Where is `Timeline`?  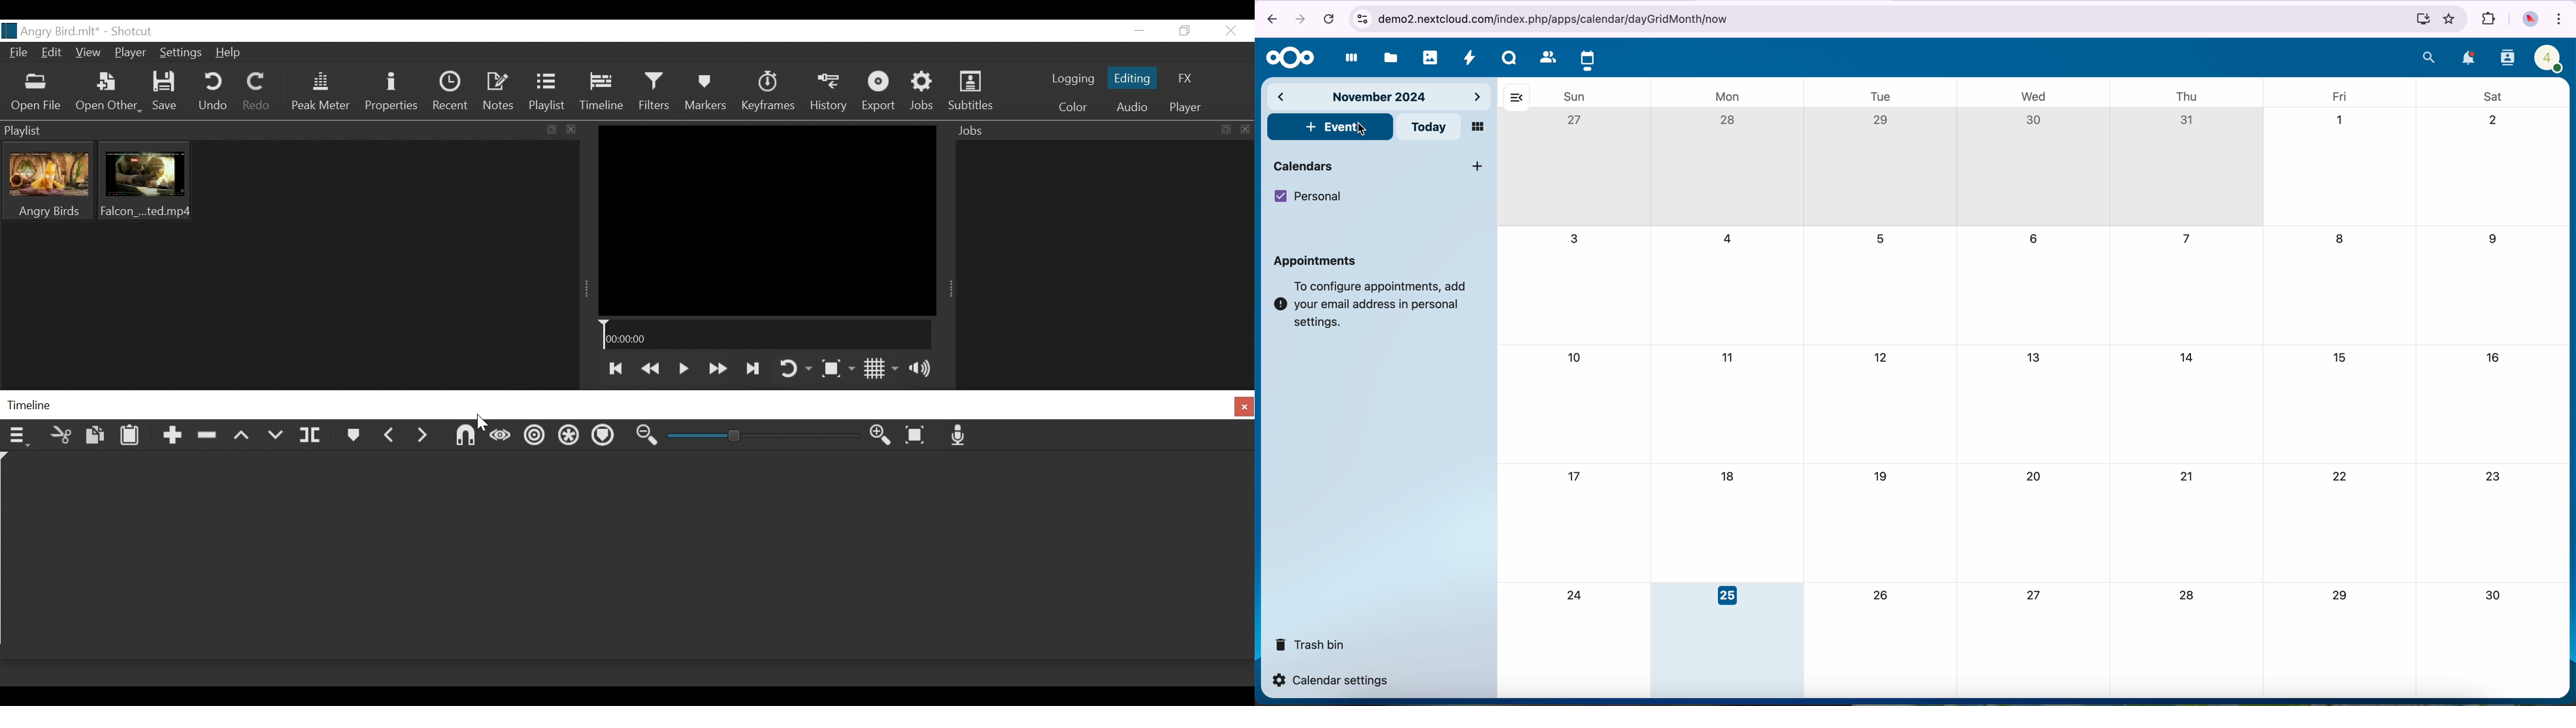
Timeline is located at coordinates (604, 93).